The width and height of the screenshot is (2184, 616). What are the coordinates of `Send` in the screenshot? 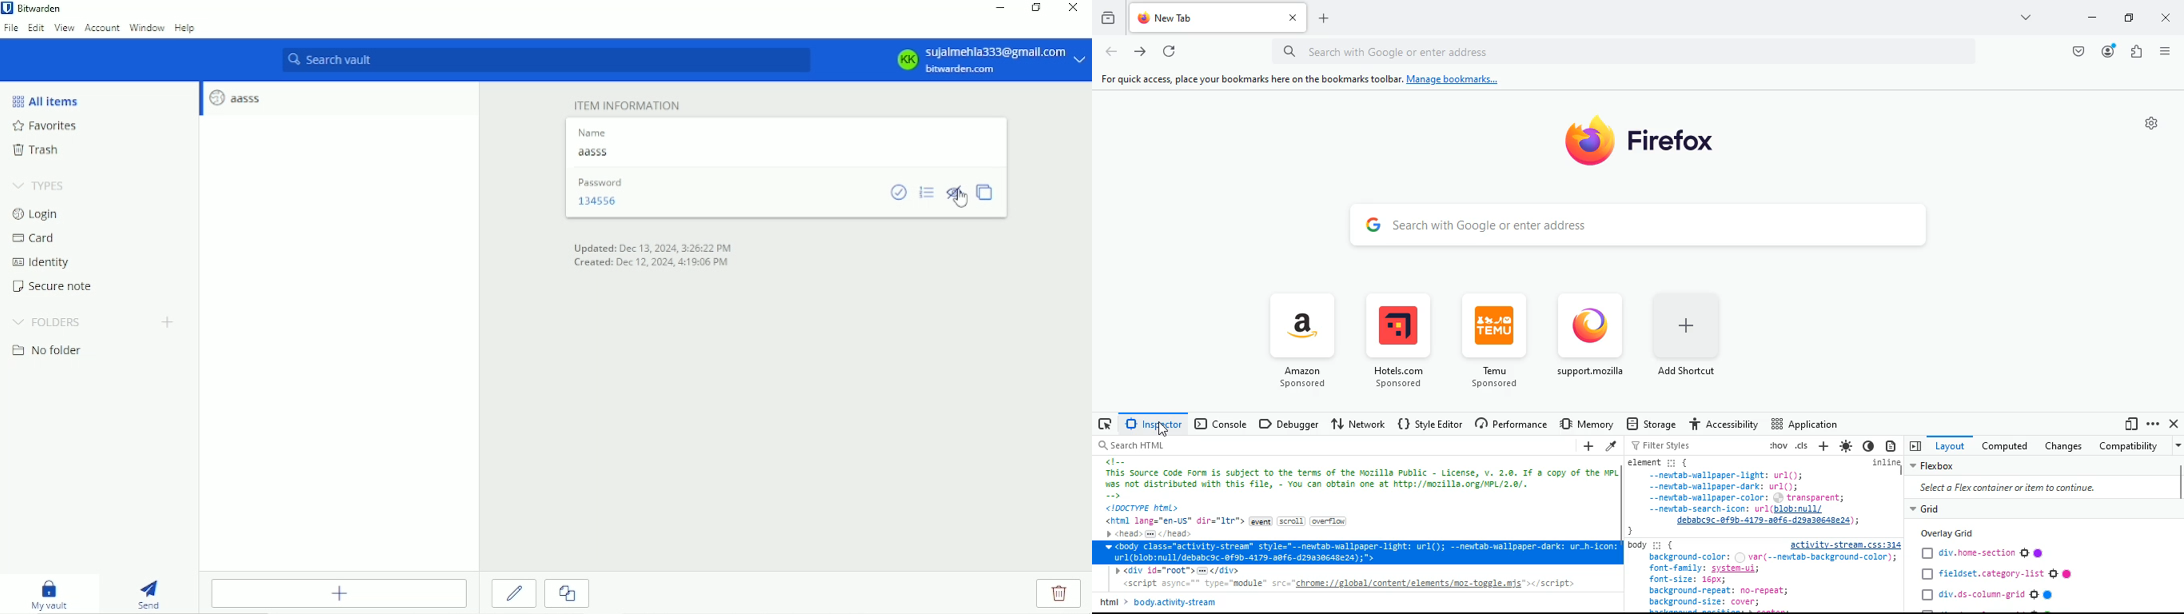 It's located at (148, 593).